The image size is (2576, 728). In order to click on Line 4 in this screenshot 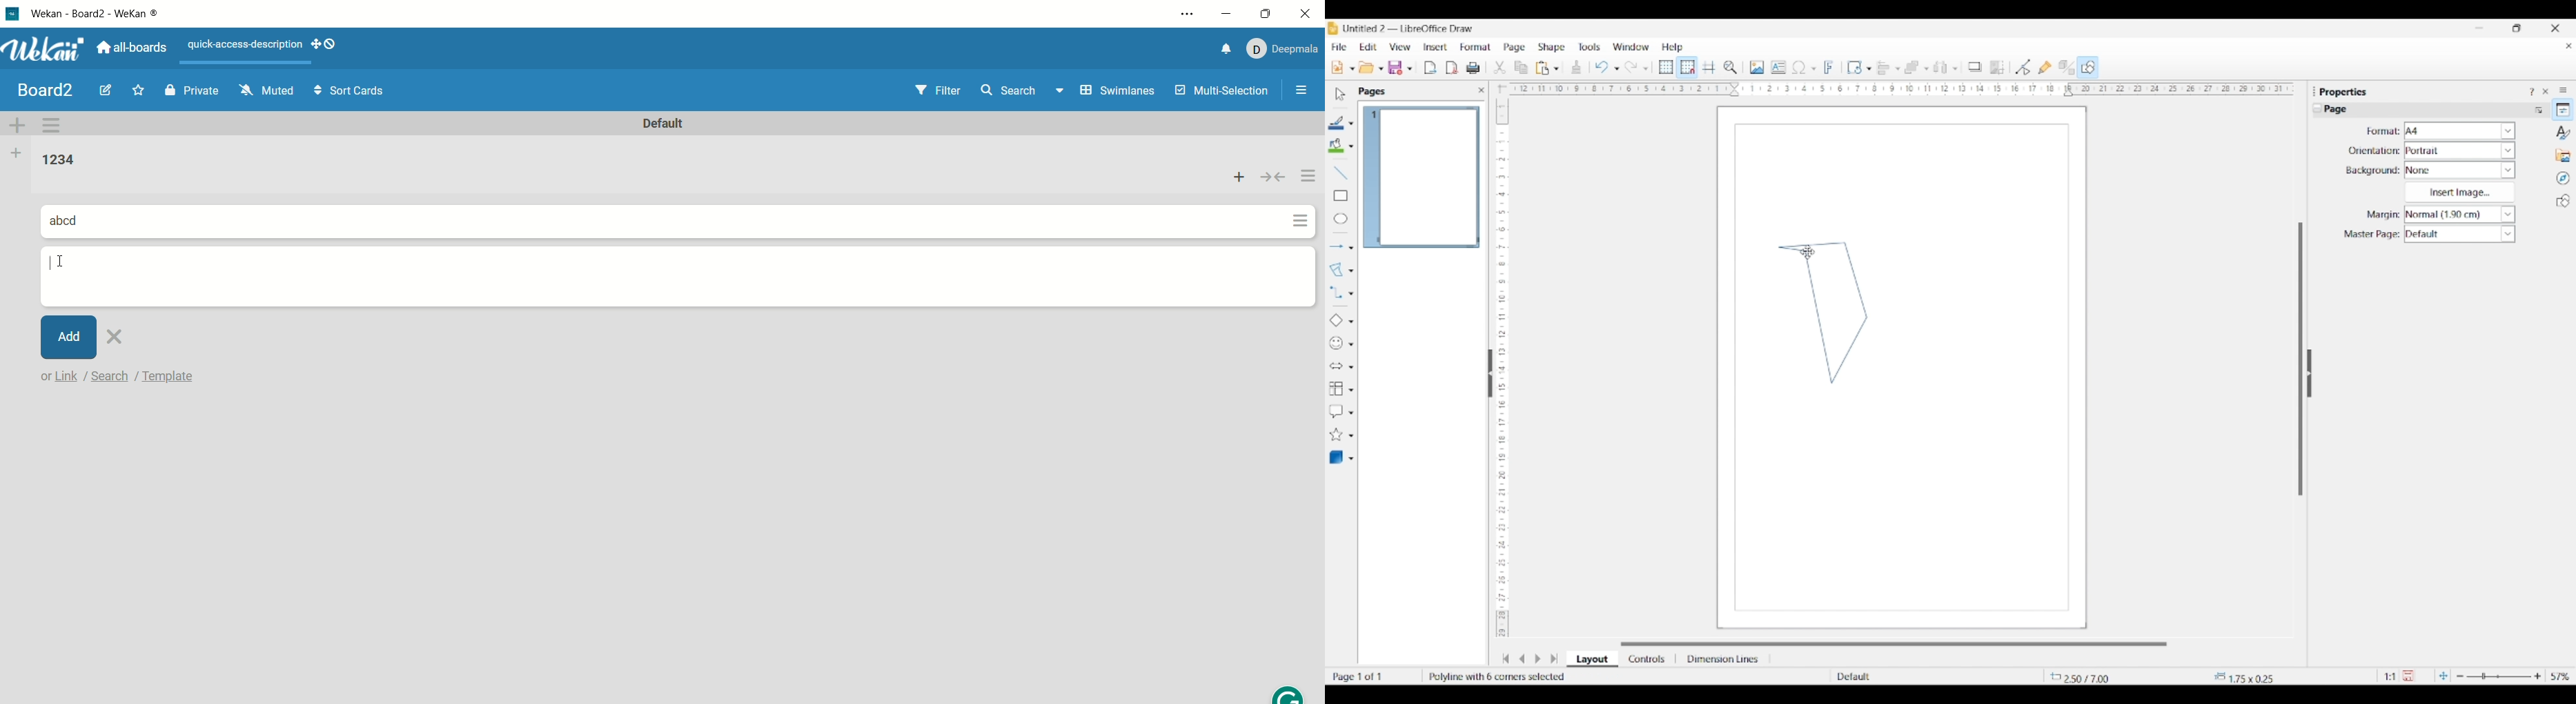, I will do `click(1811, 245)`.